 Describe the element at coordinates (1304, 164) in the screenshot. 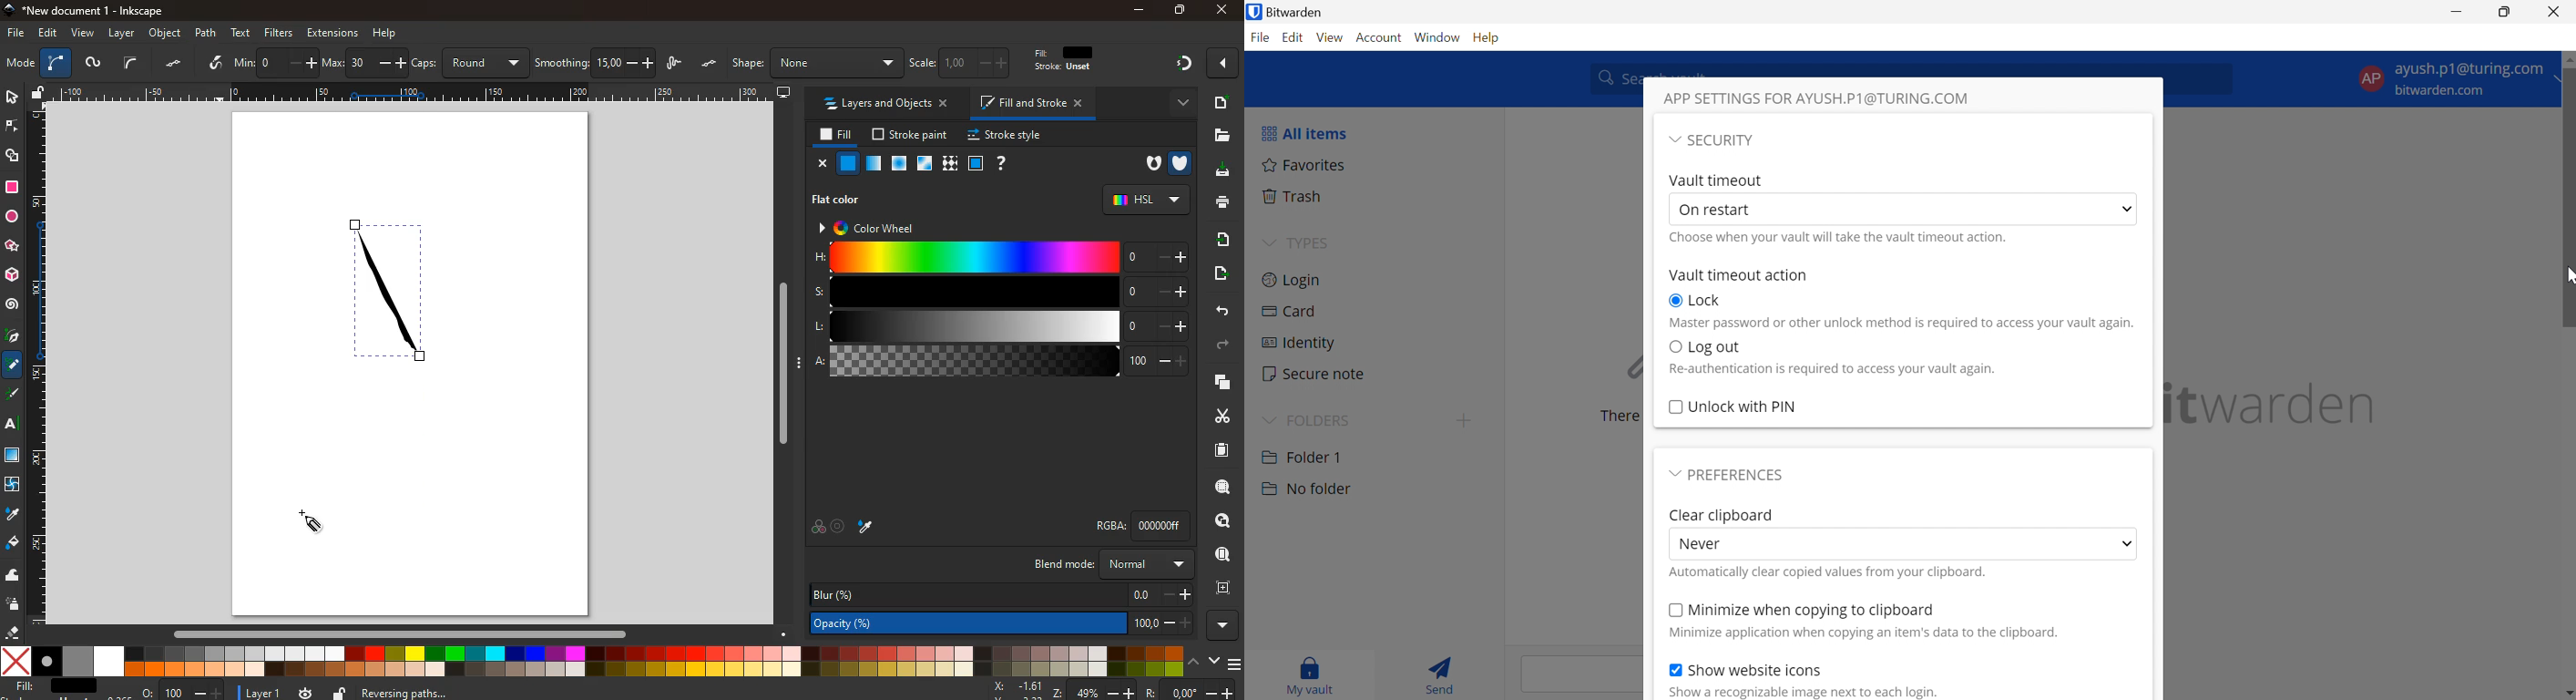

I see `Favorites` at that location.